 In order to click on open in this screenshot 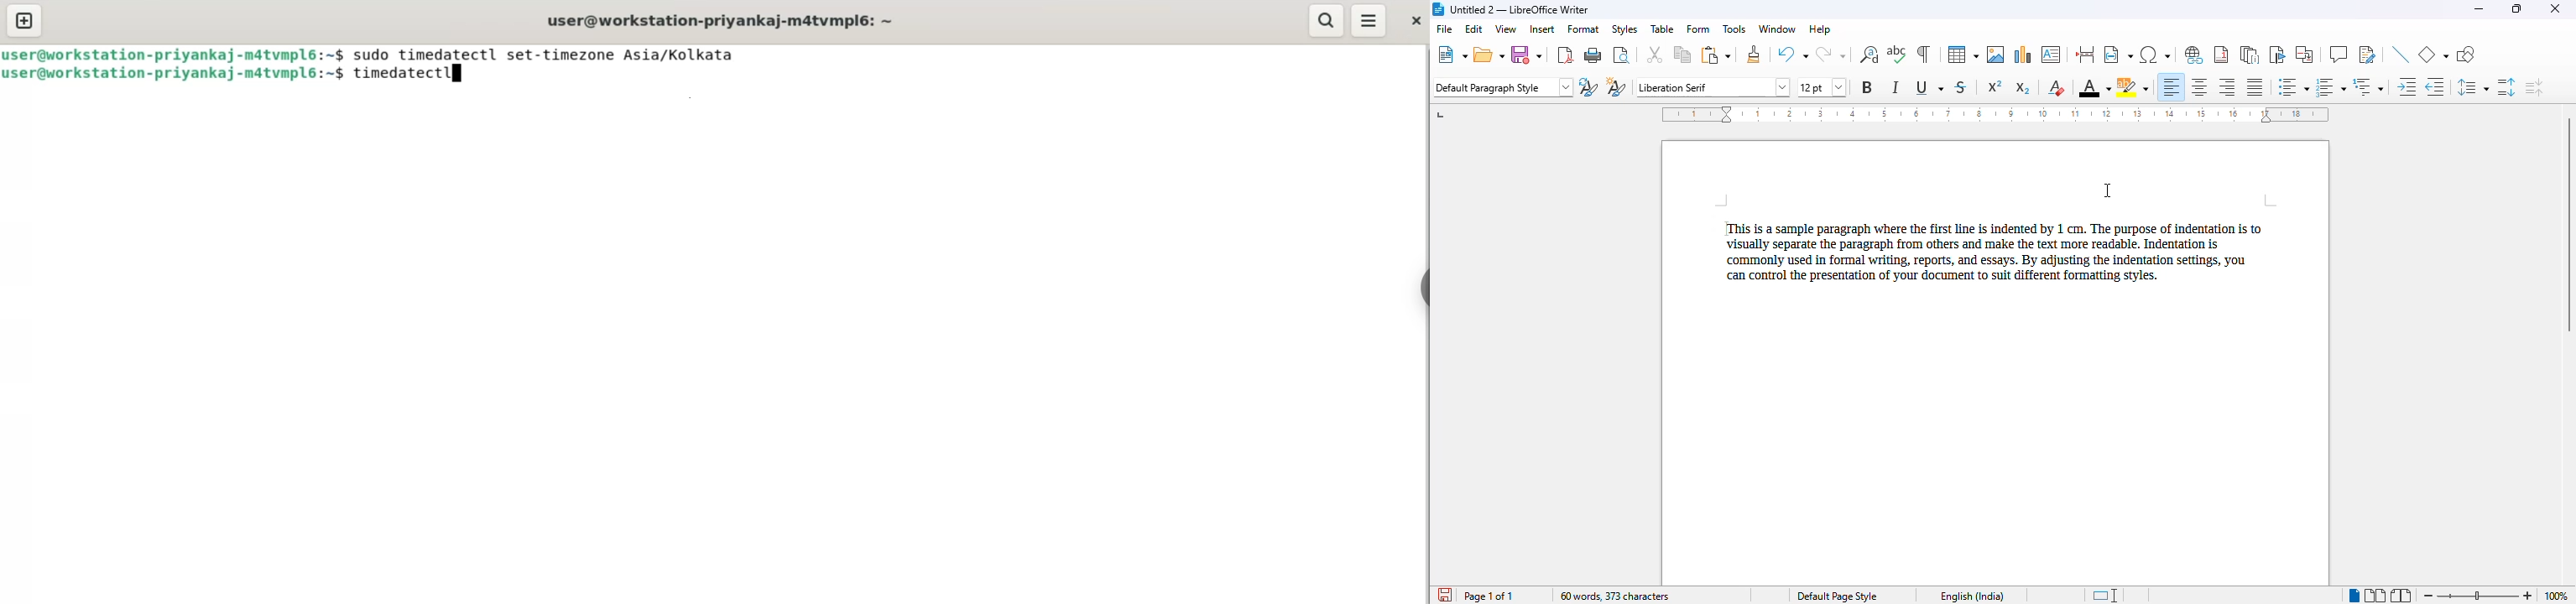, I will do `click(1489, 55)`.